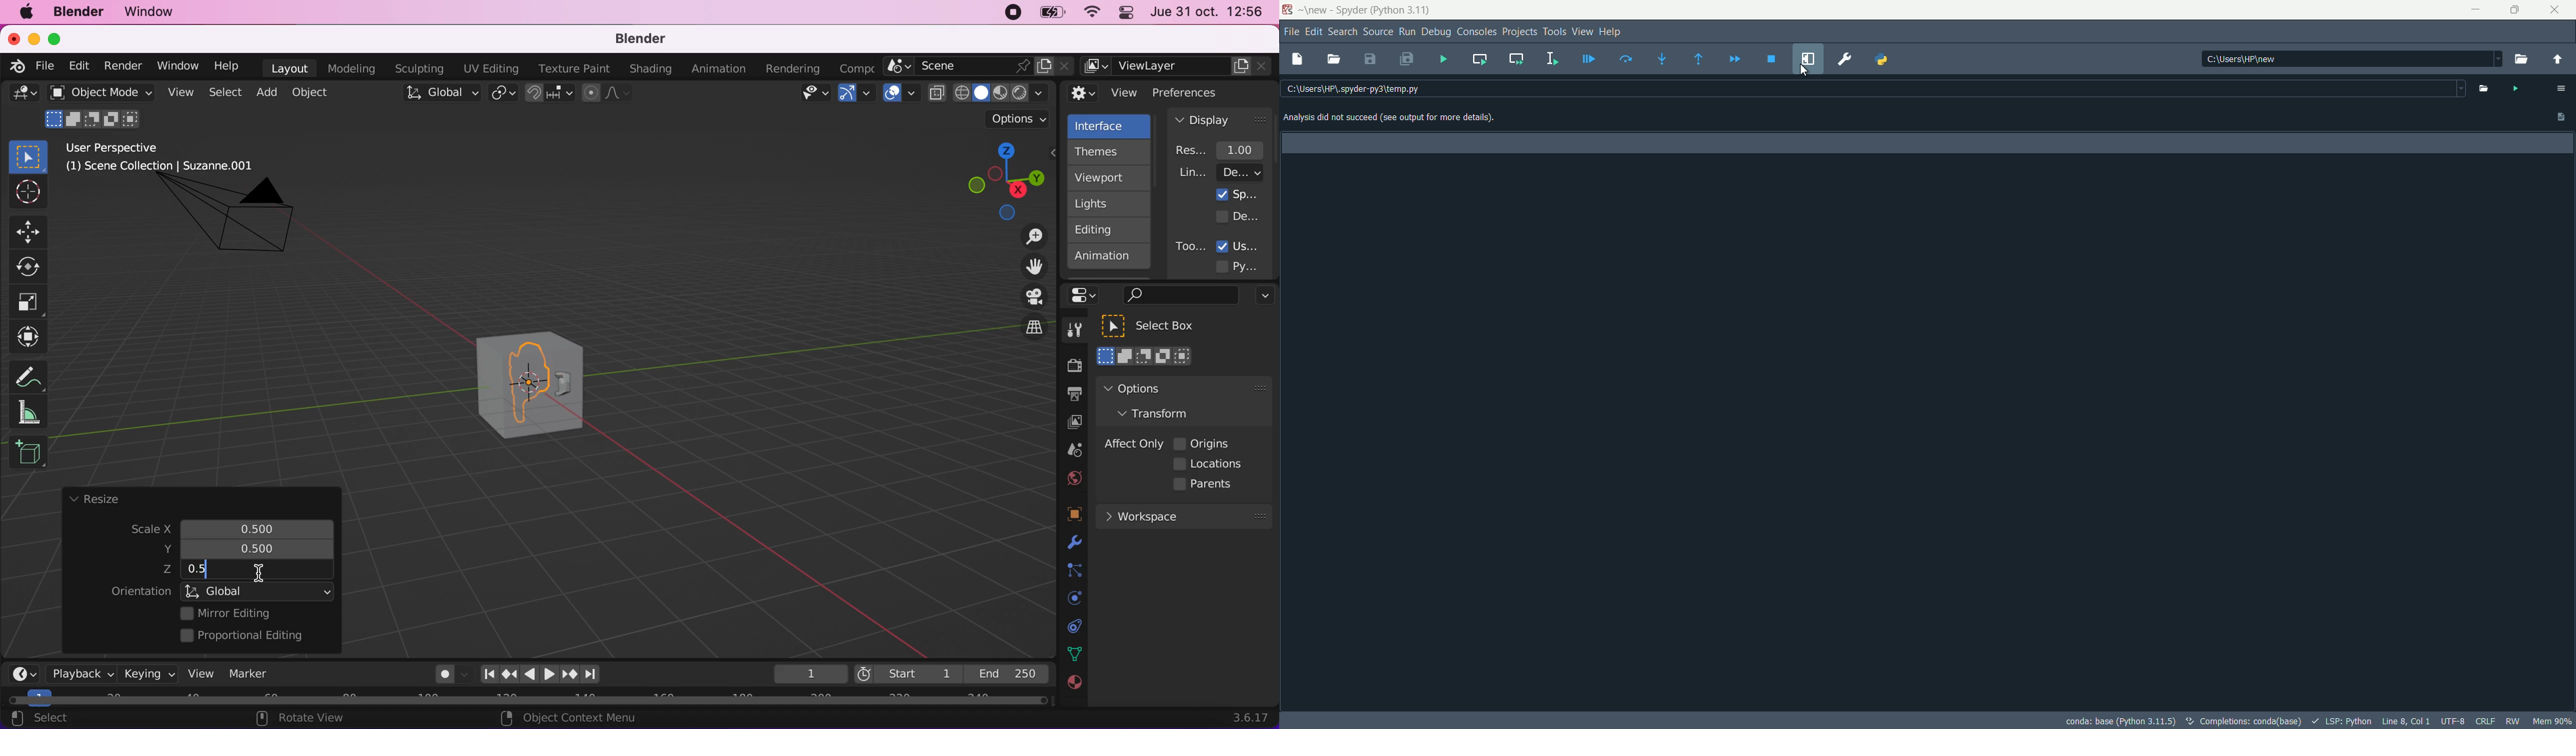 The width and height of the screenshot is (2576, 756). I want to click on select, so click(51, 719).